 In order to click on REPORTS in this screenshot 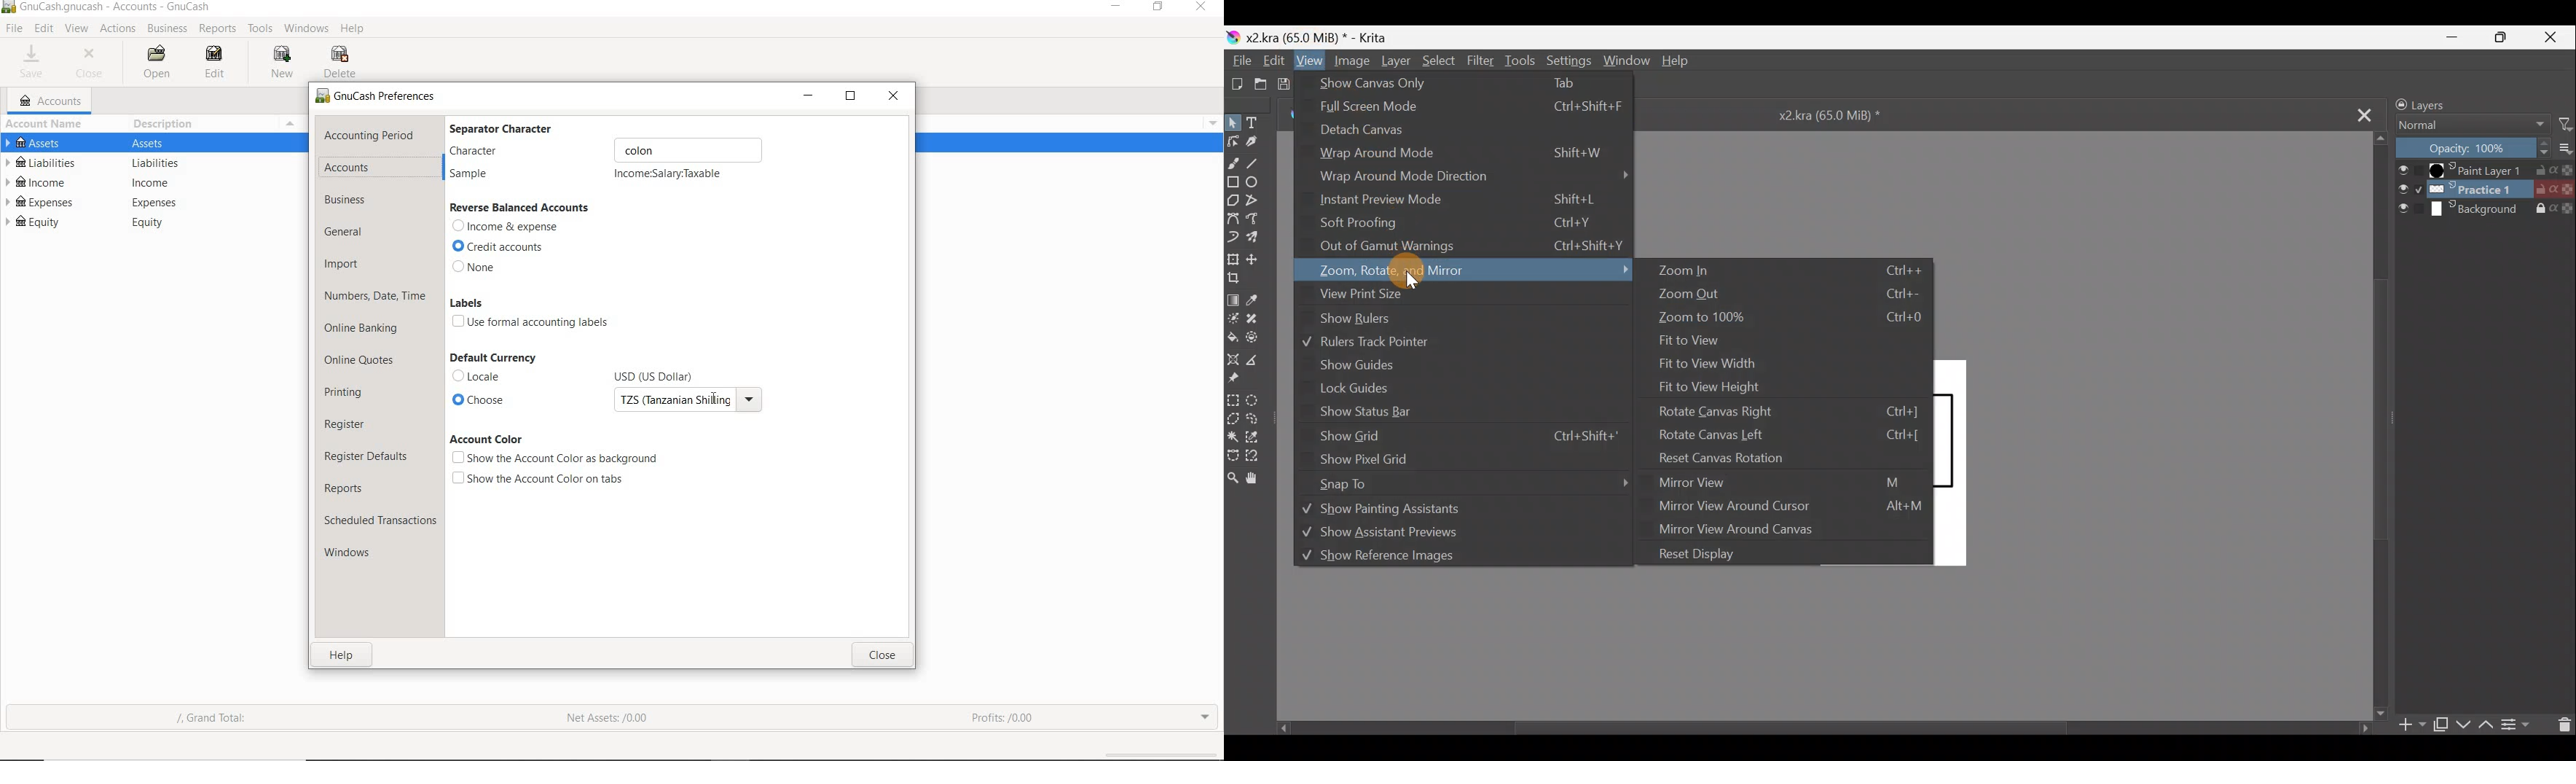, I will do `click(218, 29)`.